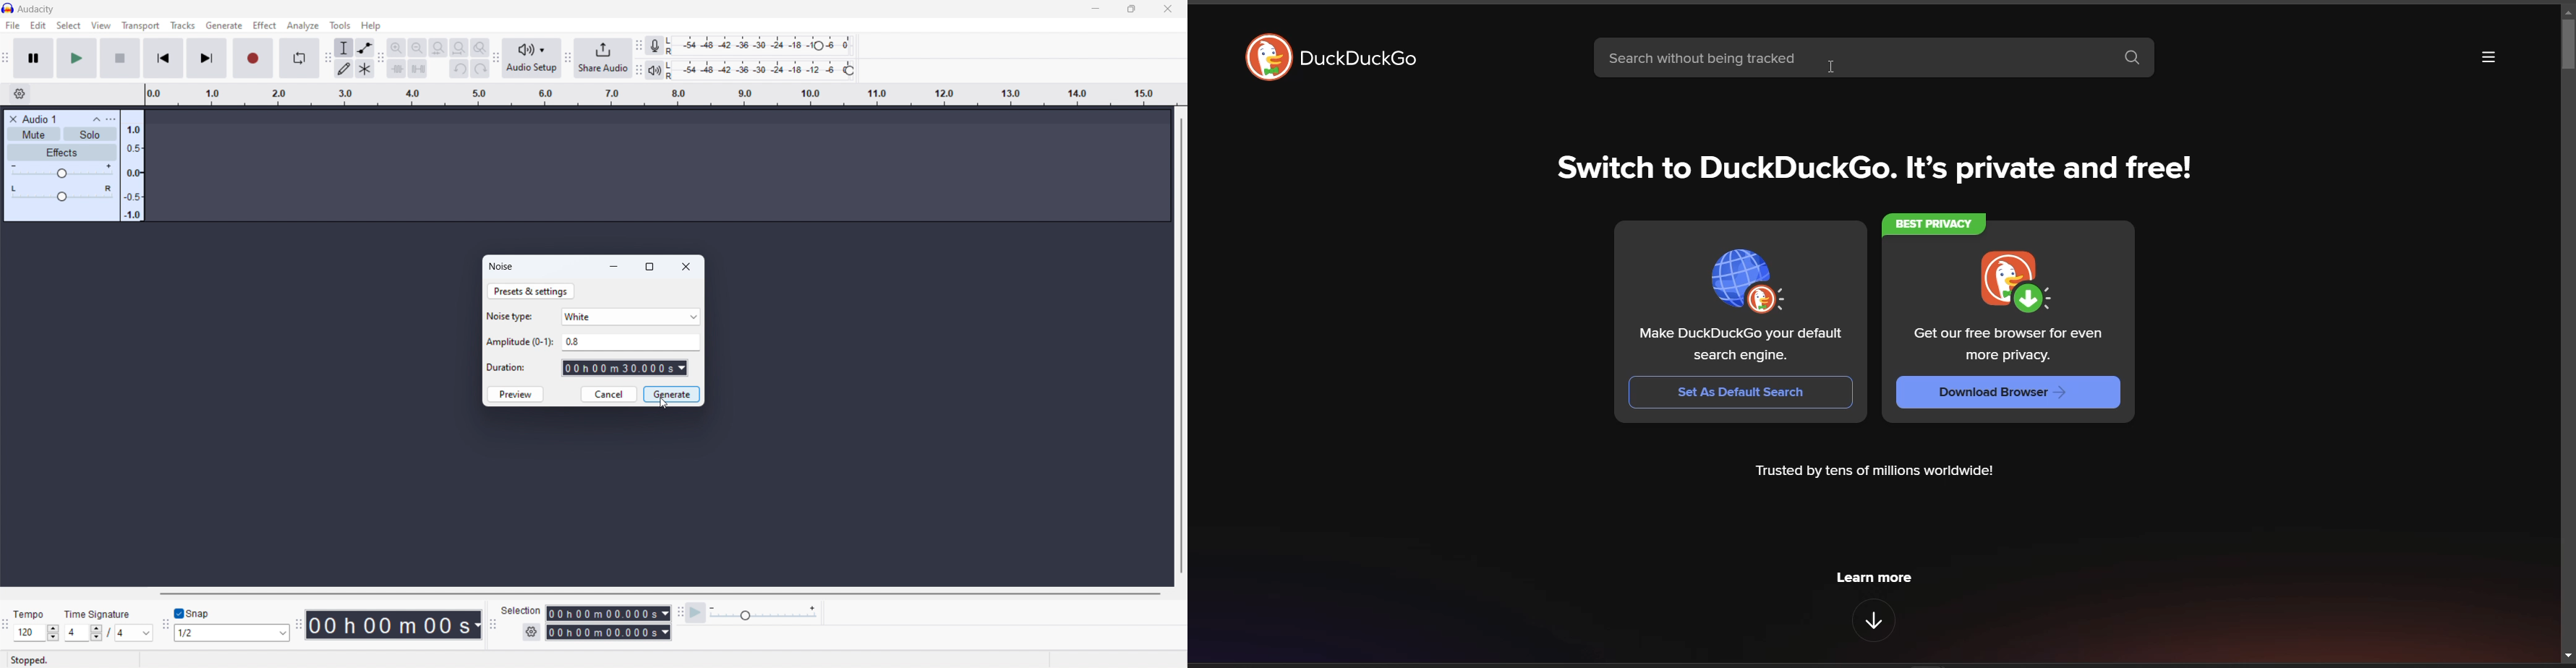 The width and height of the screenshot is (2576, 672). What do you see at coordinates (265, 25) in the screenshot?
I see `effect` at bounding box center [265, 25].